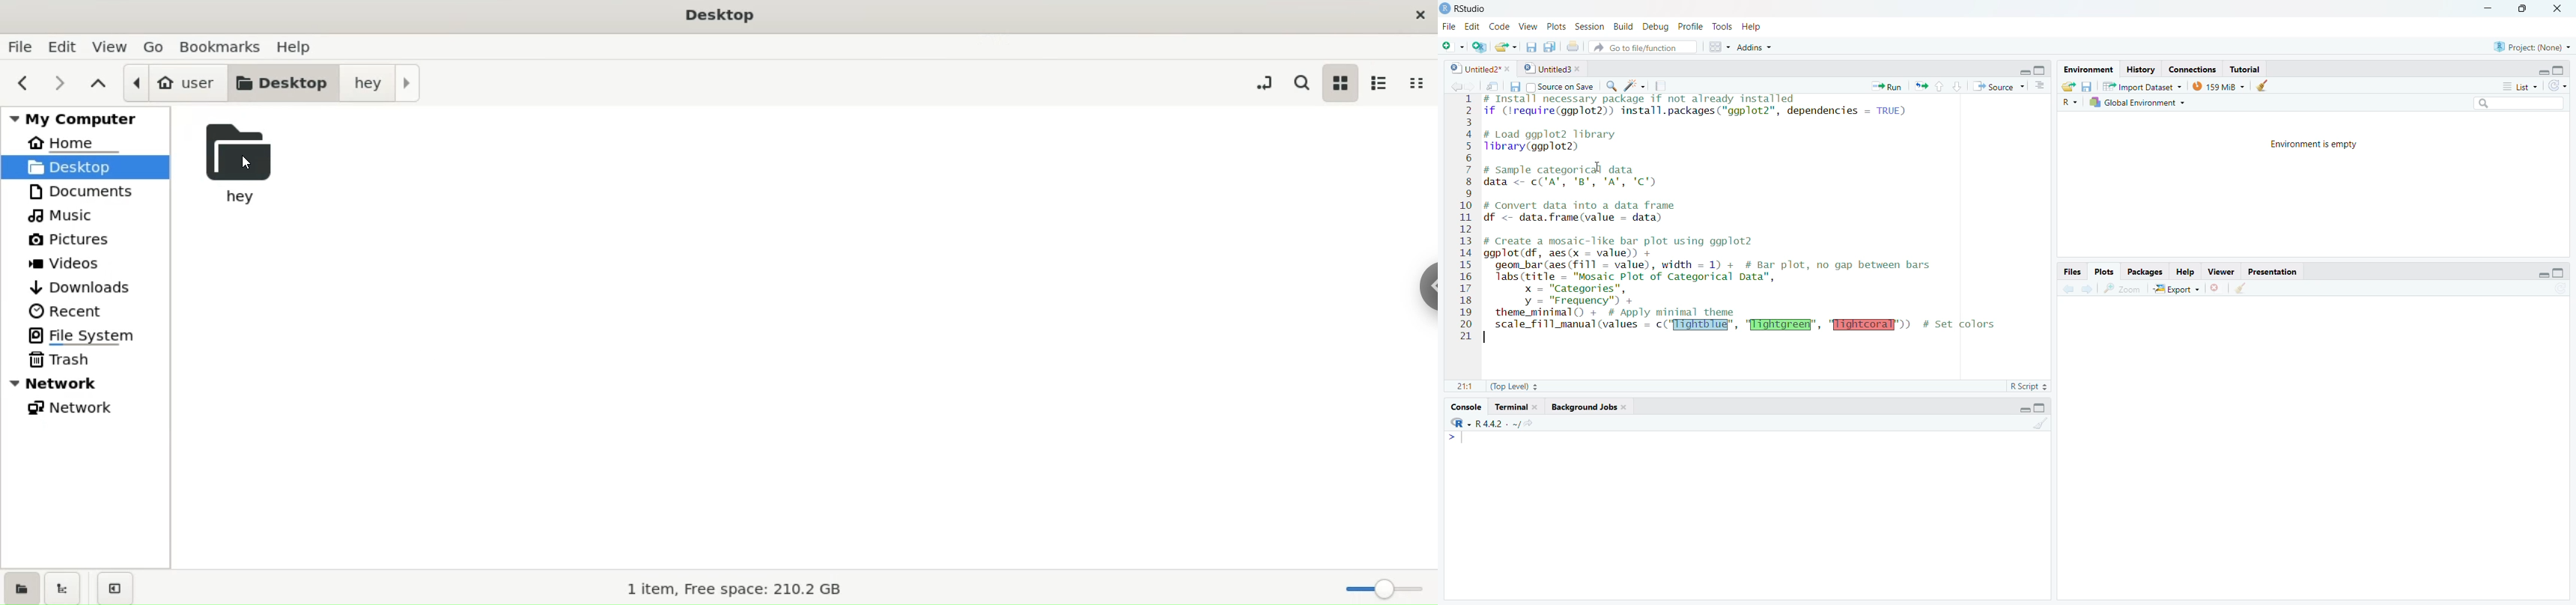 This screenshot has width=2576, height=616. I want to click on addins, so click(1755, 47).